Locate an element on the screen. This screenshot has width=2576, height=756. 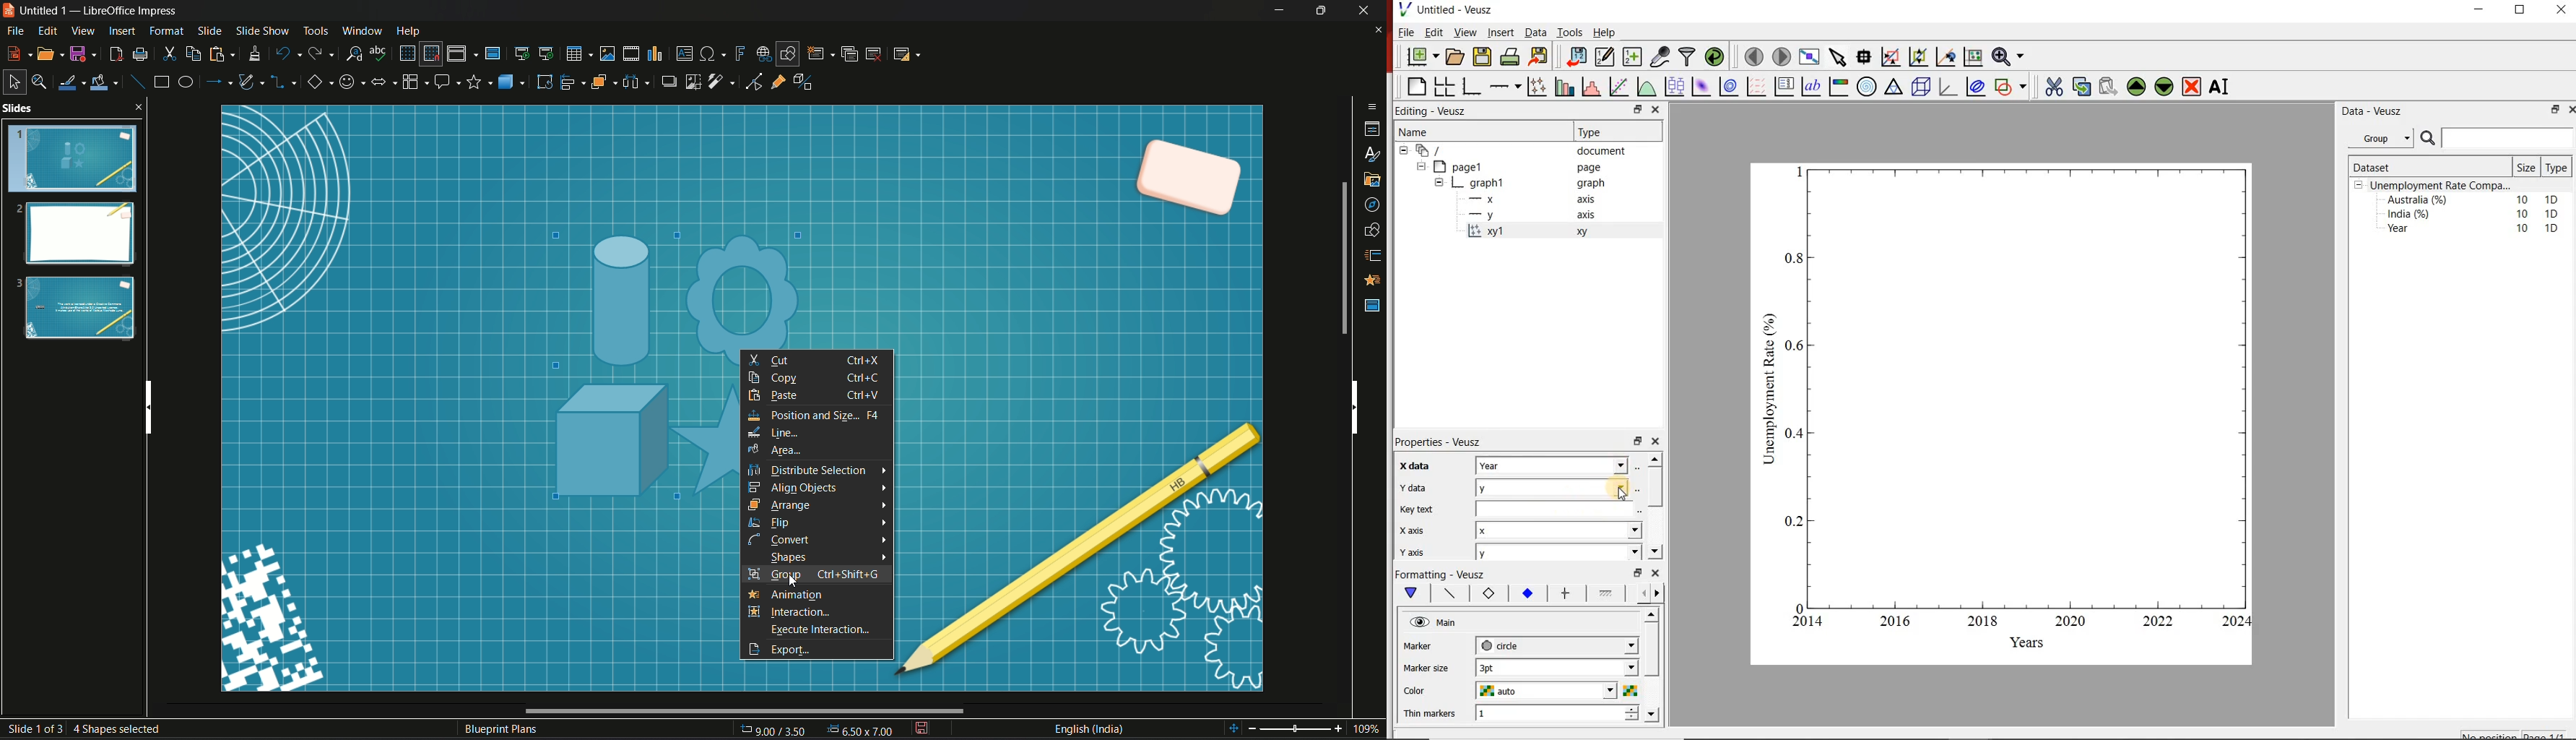
start from first slide is located at coordinates (521, 53).